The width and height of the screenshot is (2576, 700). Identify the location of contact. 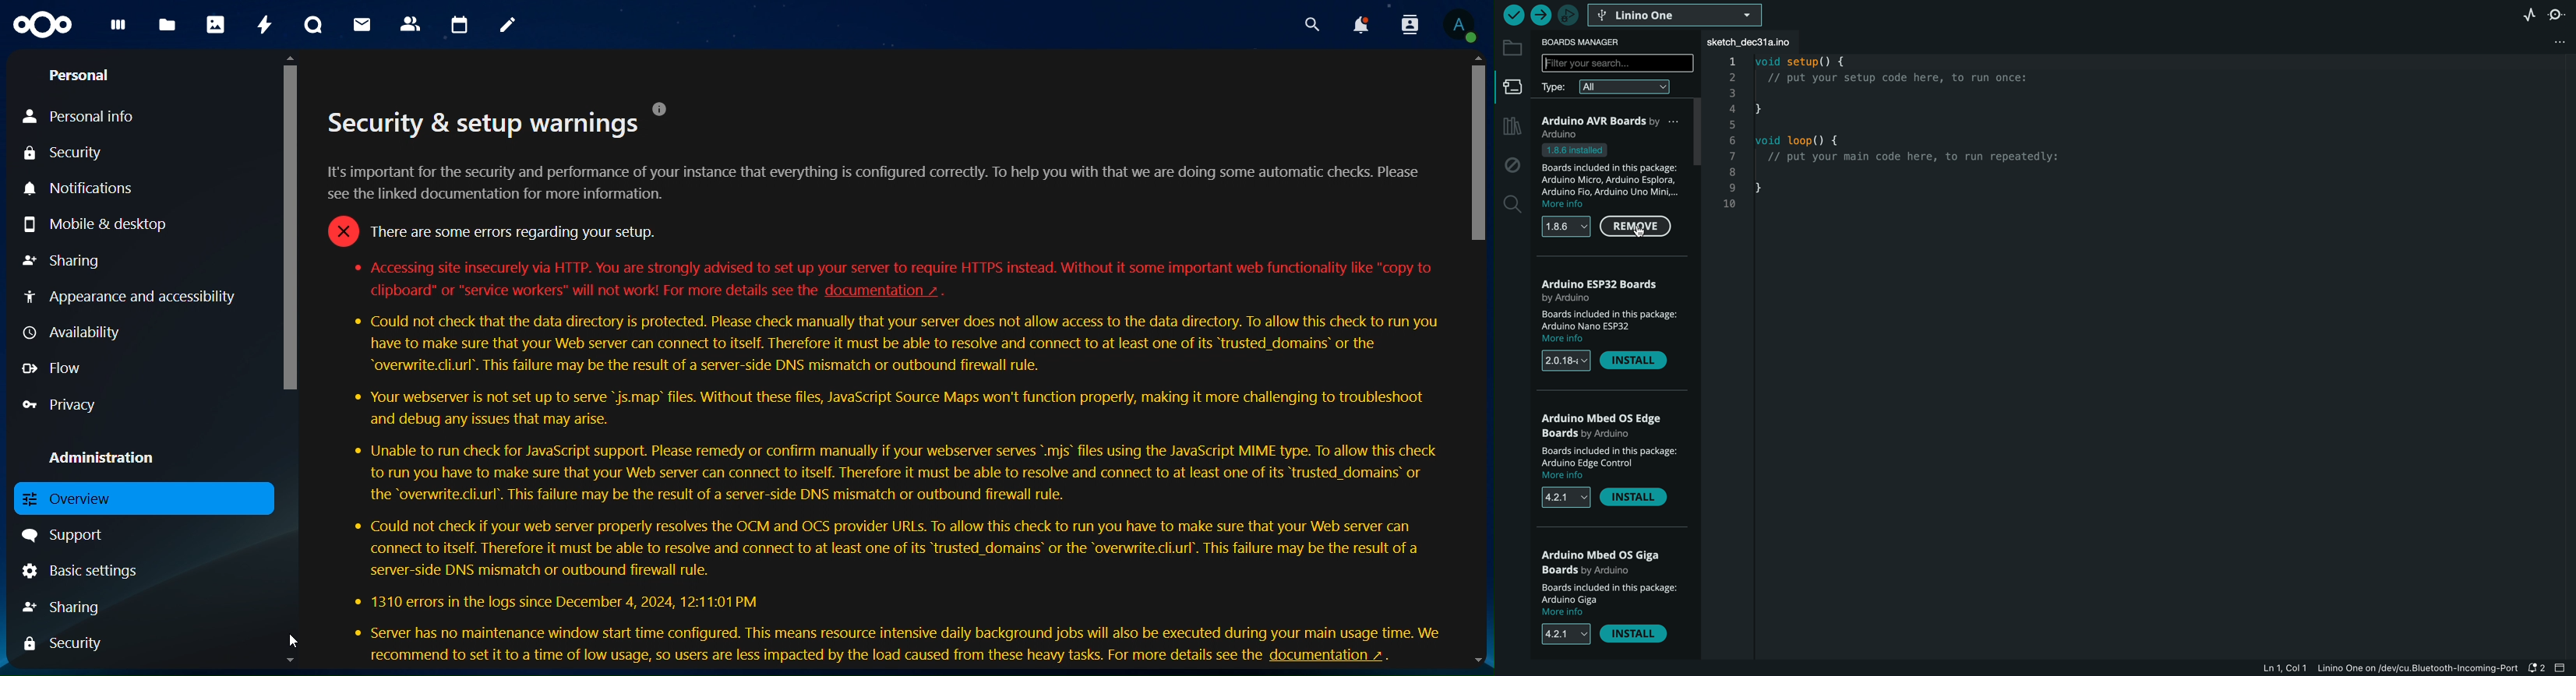
(412, 23).